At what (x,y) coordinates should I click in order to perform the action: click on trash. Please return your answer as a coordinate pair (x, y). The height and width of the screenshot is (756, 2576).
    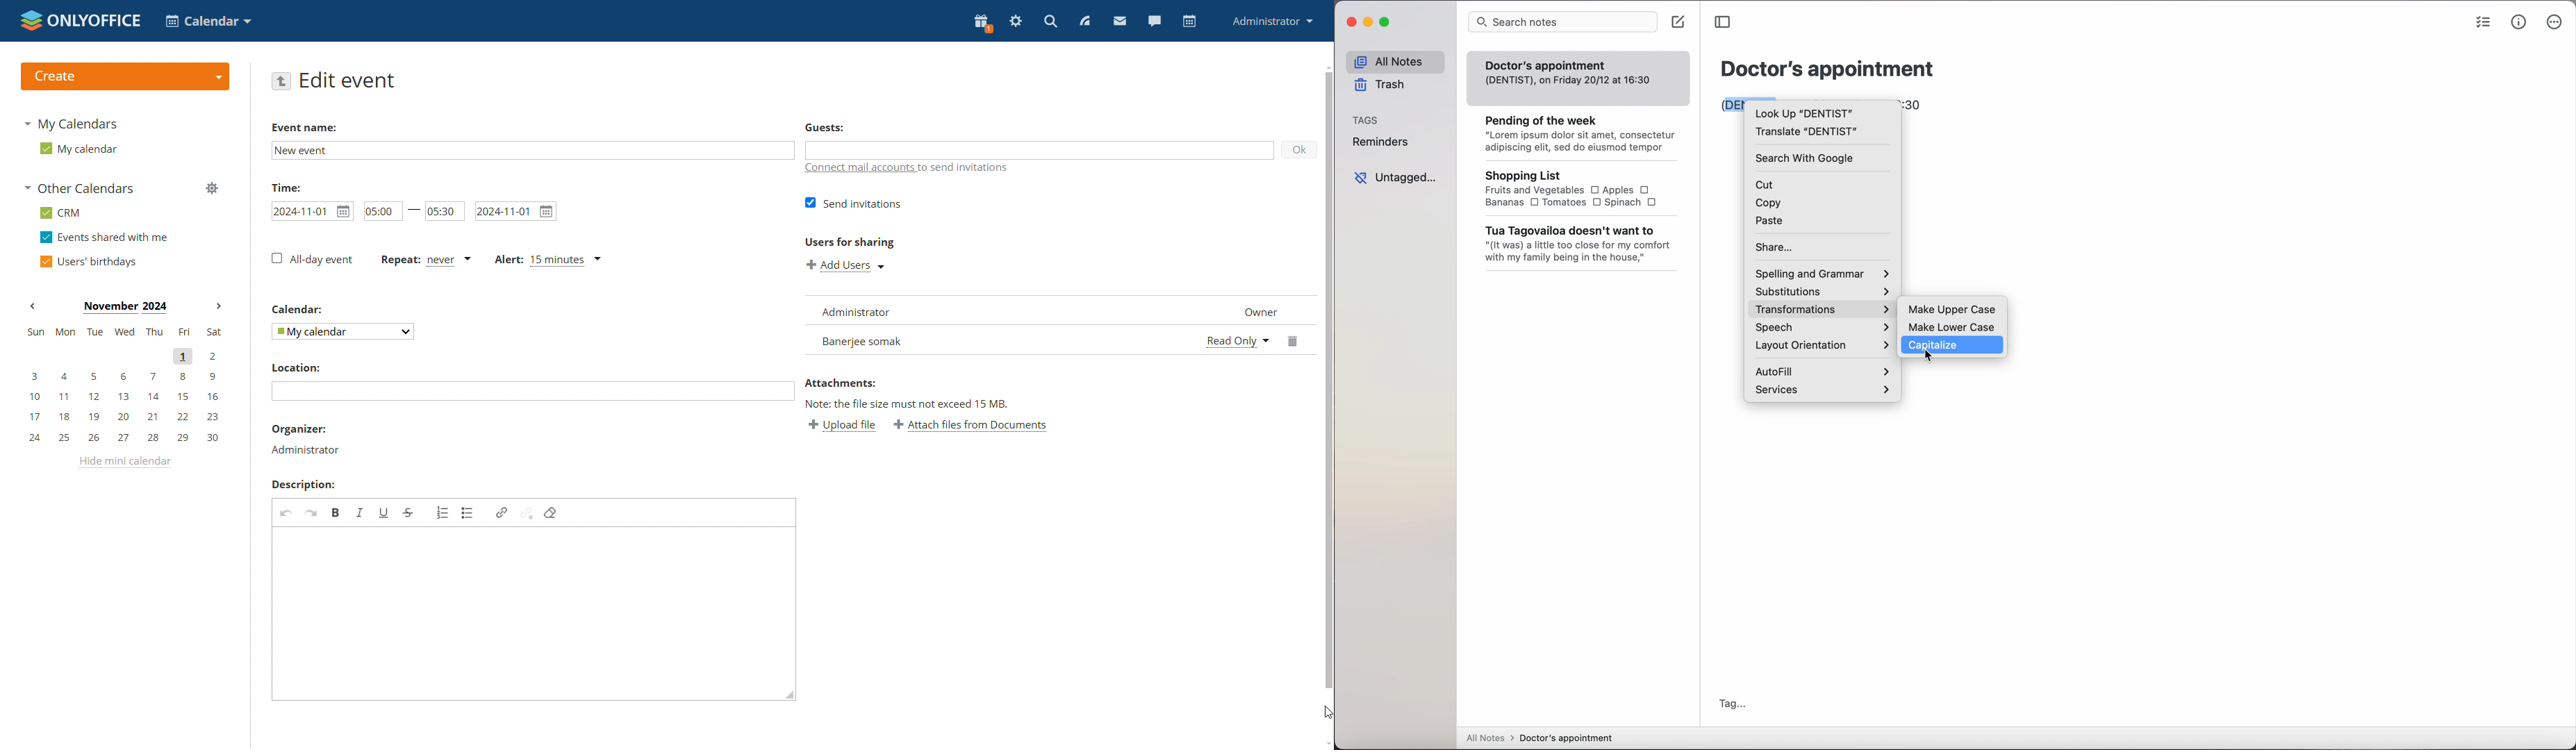
    Looking at the image, I should click on (1380, 86).